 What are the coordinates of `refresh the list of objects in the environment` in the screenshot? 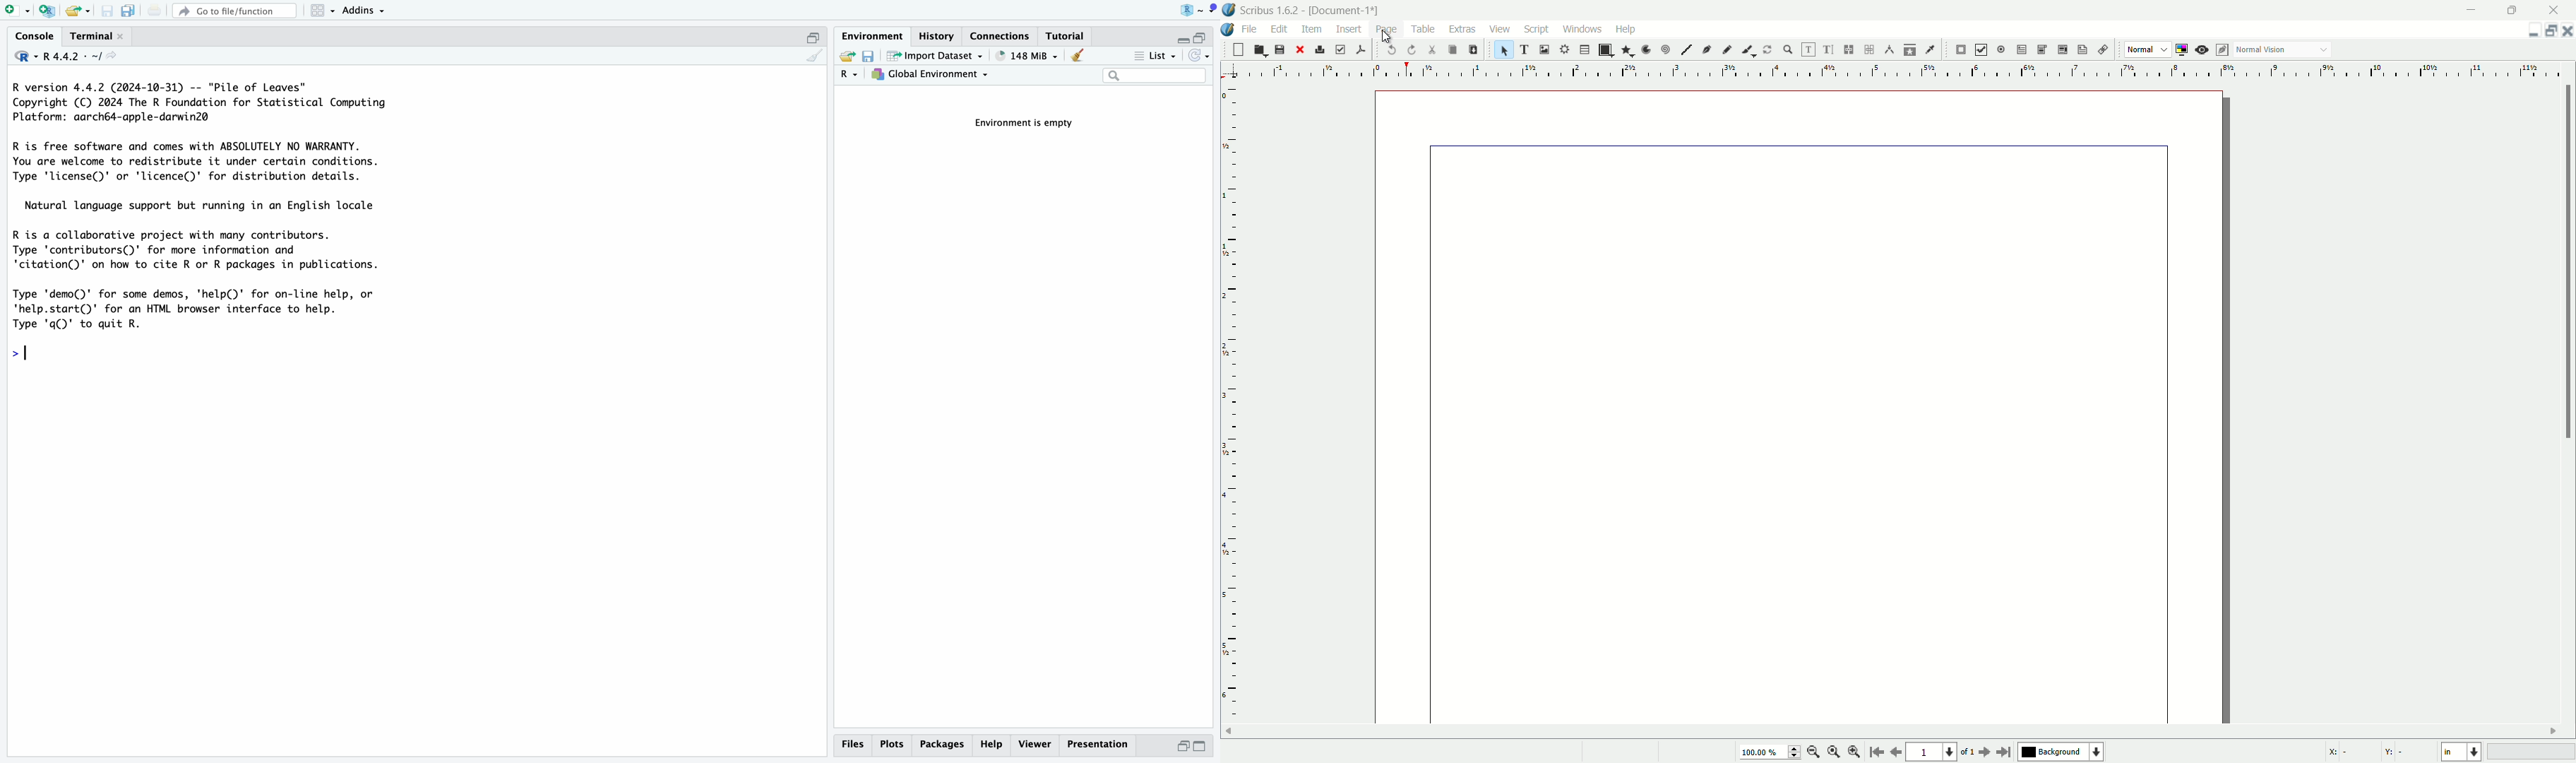 It's located at (1201, 58).